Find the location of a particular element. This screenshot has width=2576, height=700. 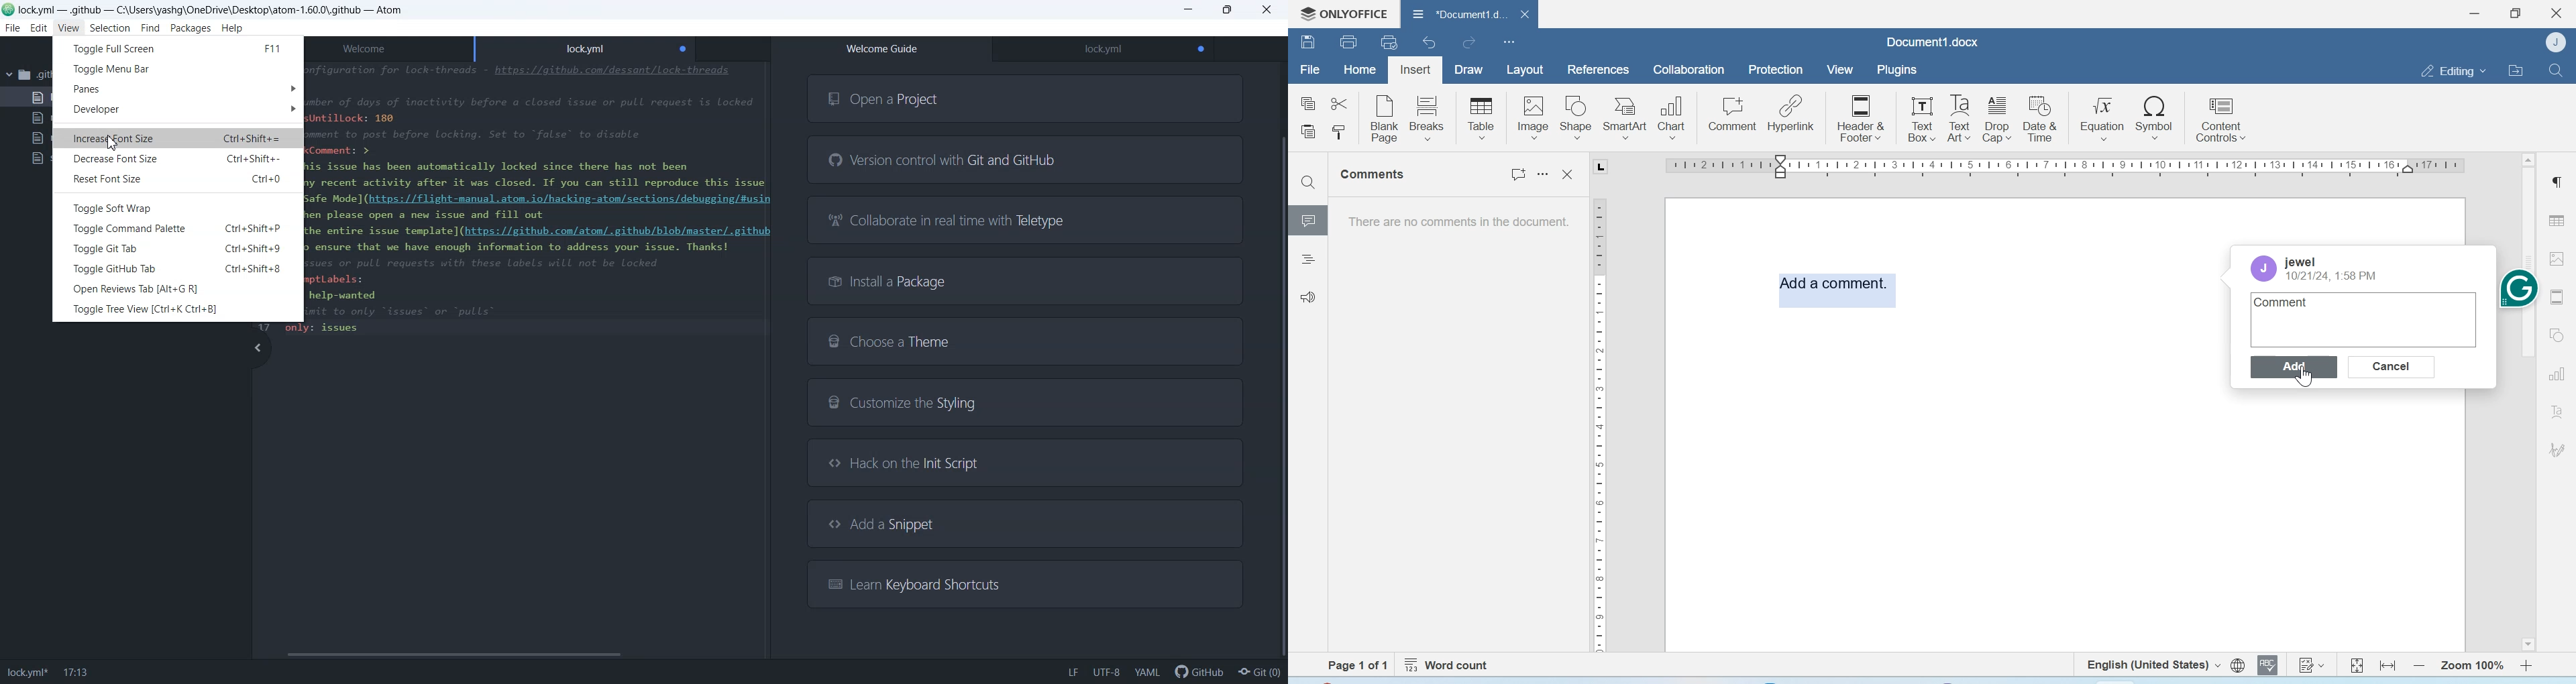

Shapes is located at coordinates (2559, 334).